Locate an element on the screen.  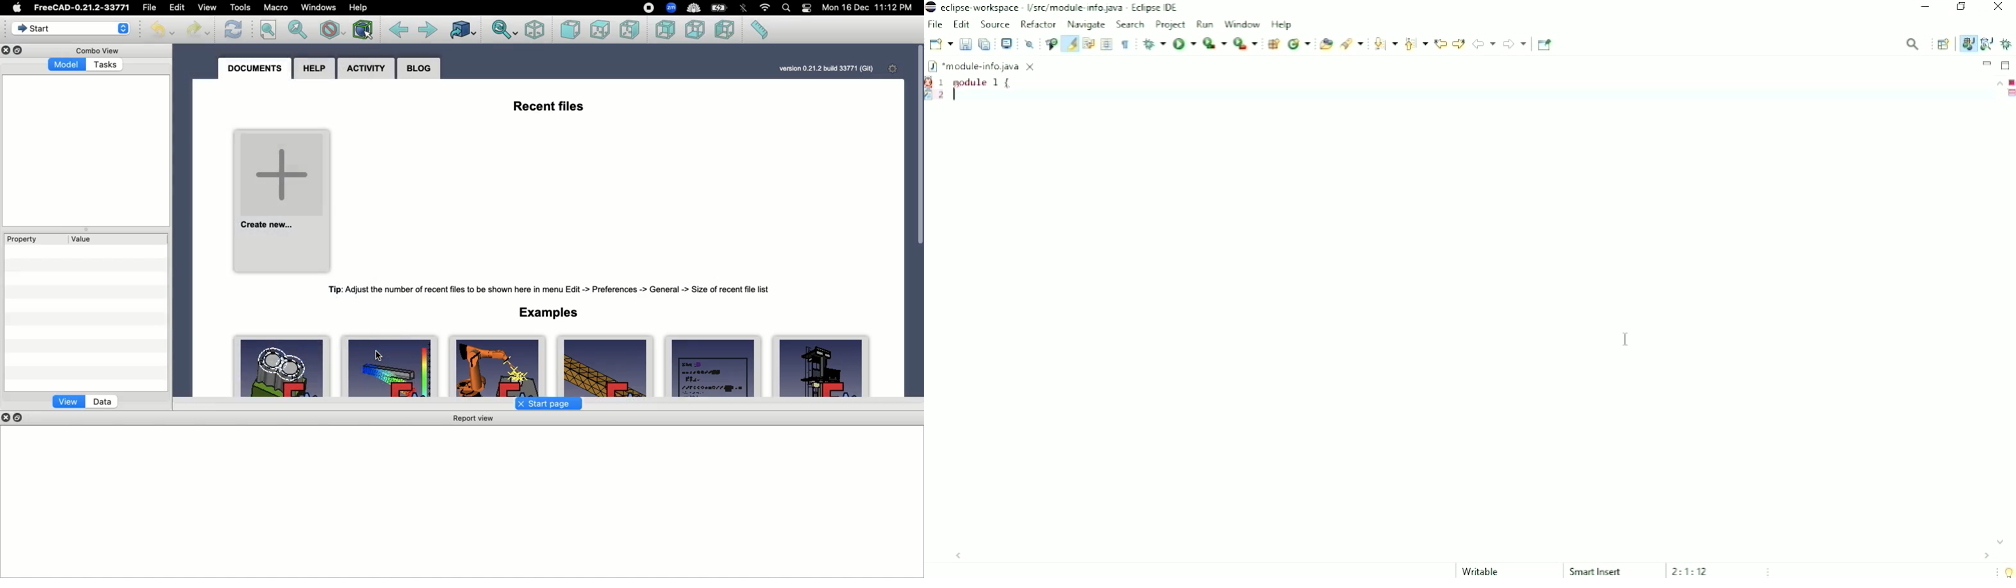
View is located at coordinates (69, 403).